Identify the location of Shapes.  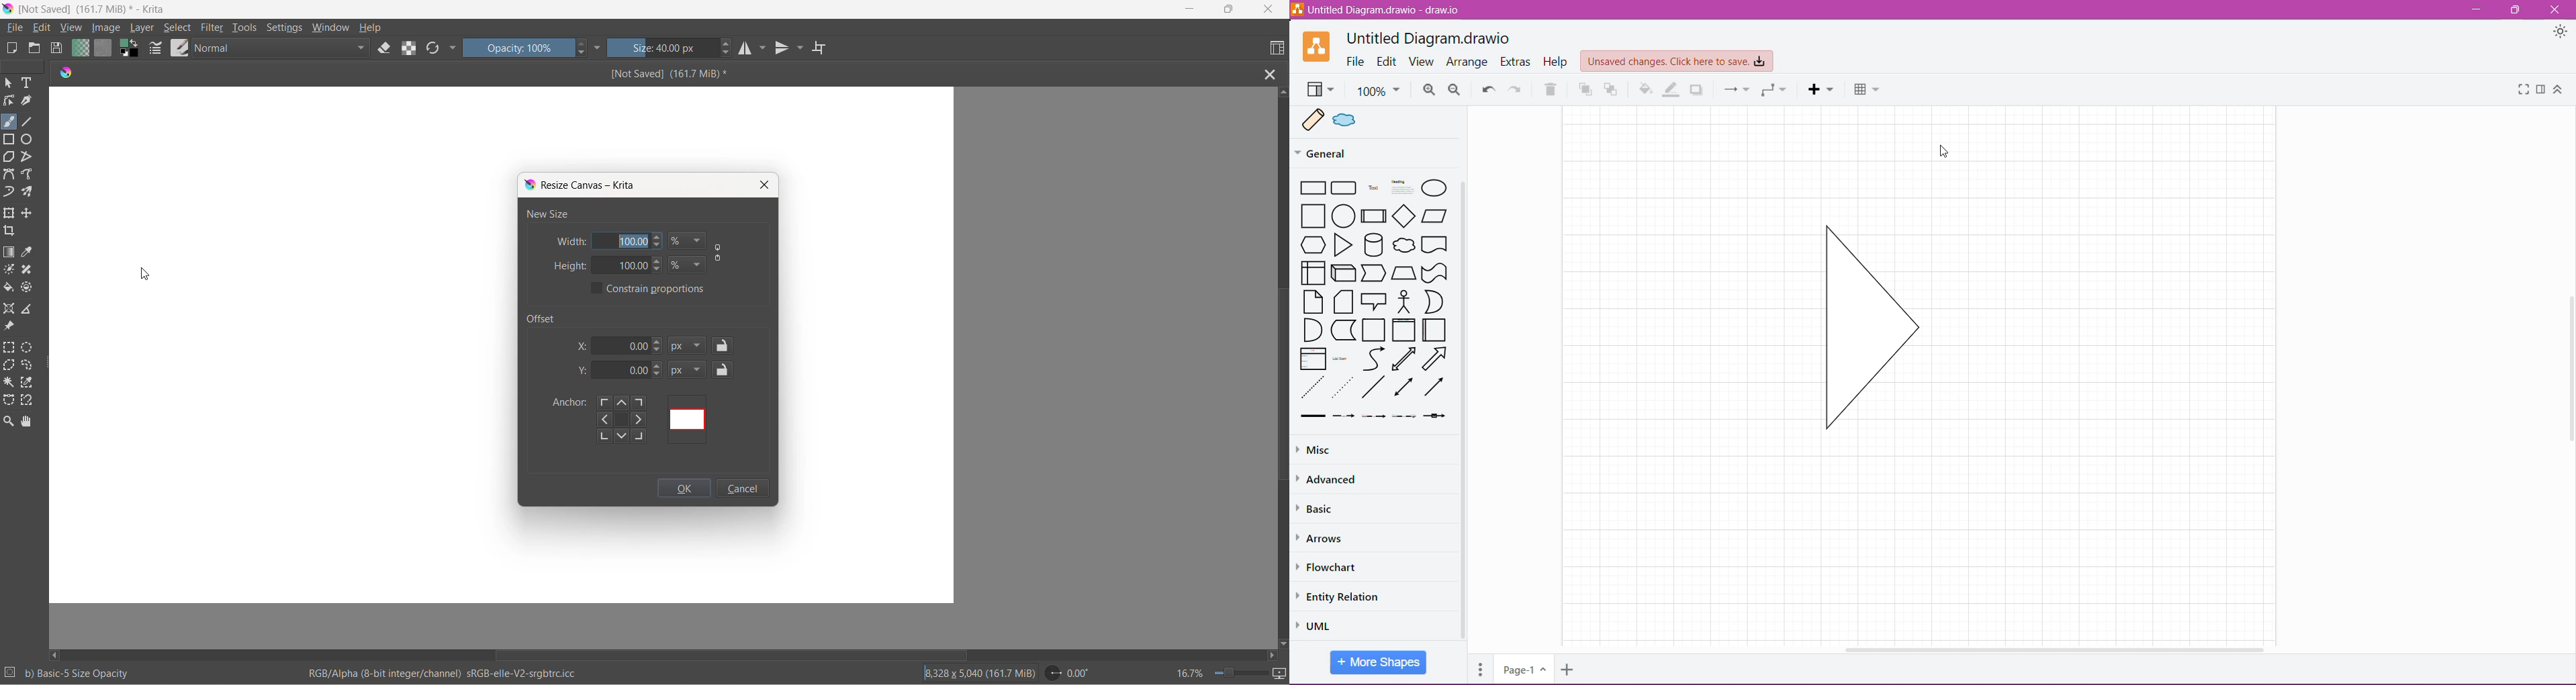
(1374, 299).